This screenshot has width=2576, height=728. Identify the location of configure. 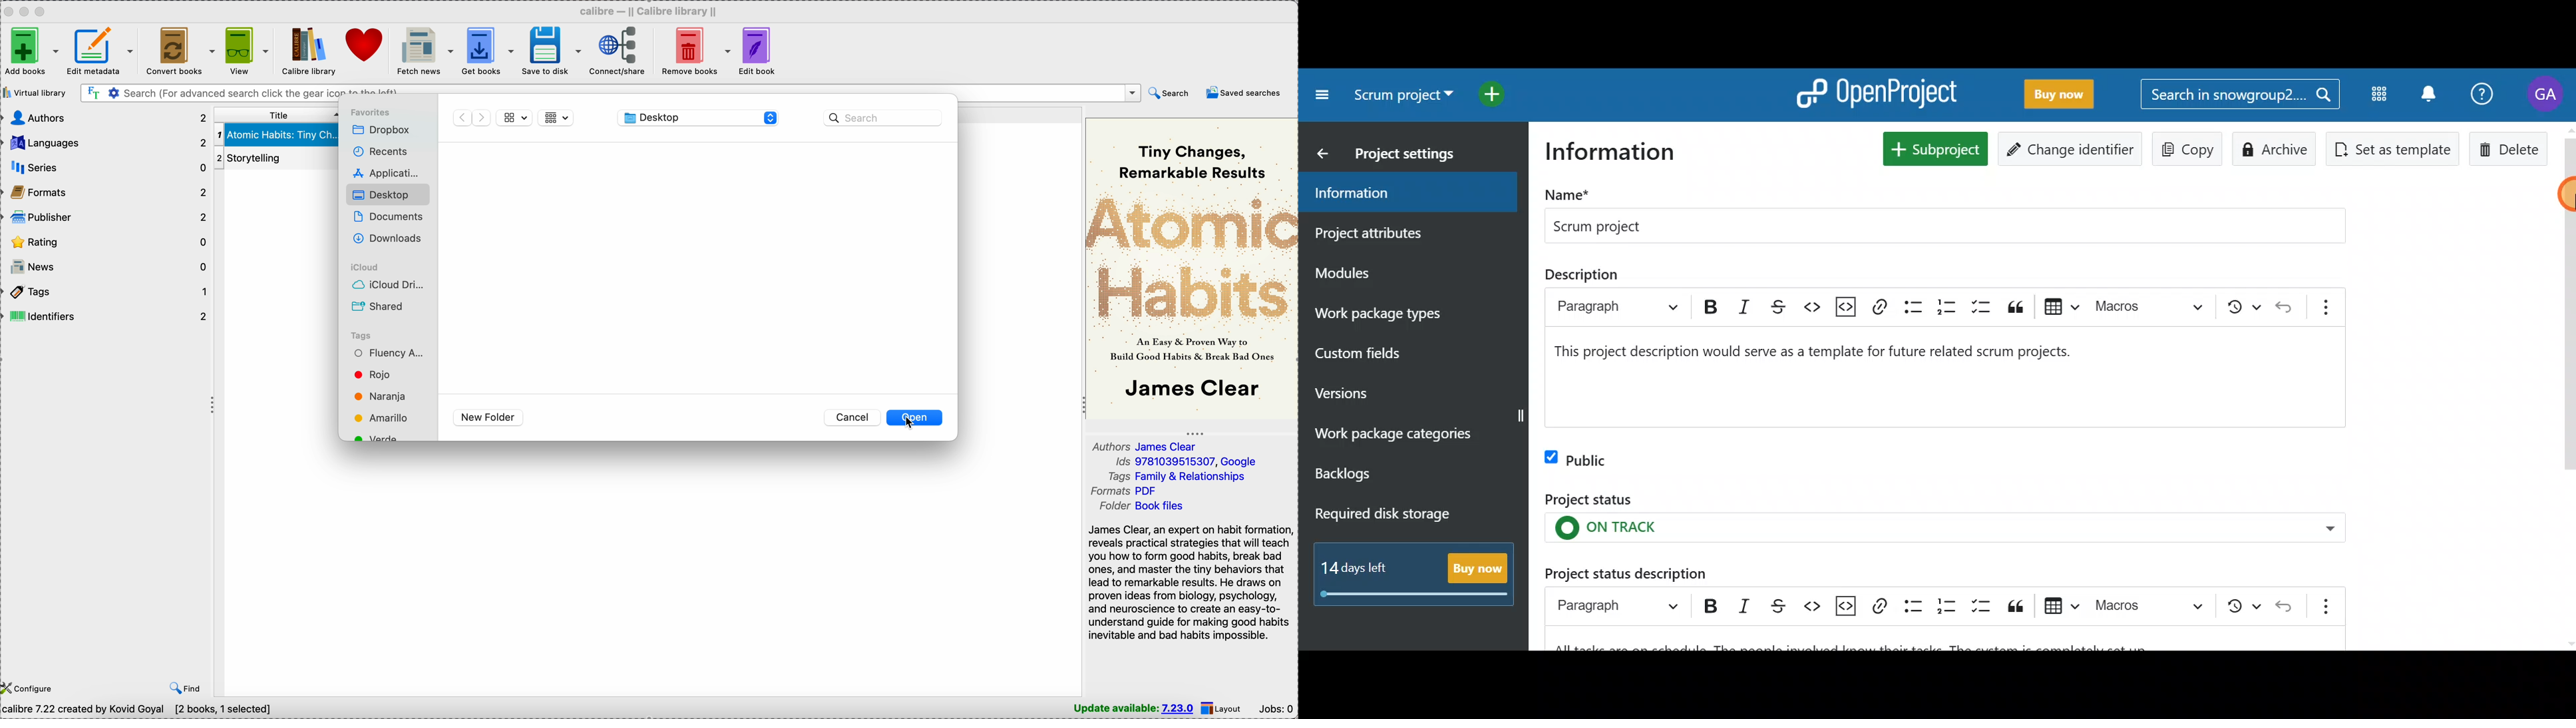
(30, 687).